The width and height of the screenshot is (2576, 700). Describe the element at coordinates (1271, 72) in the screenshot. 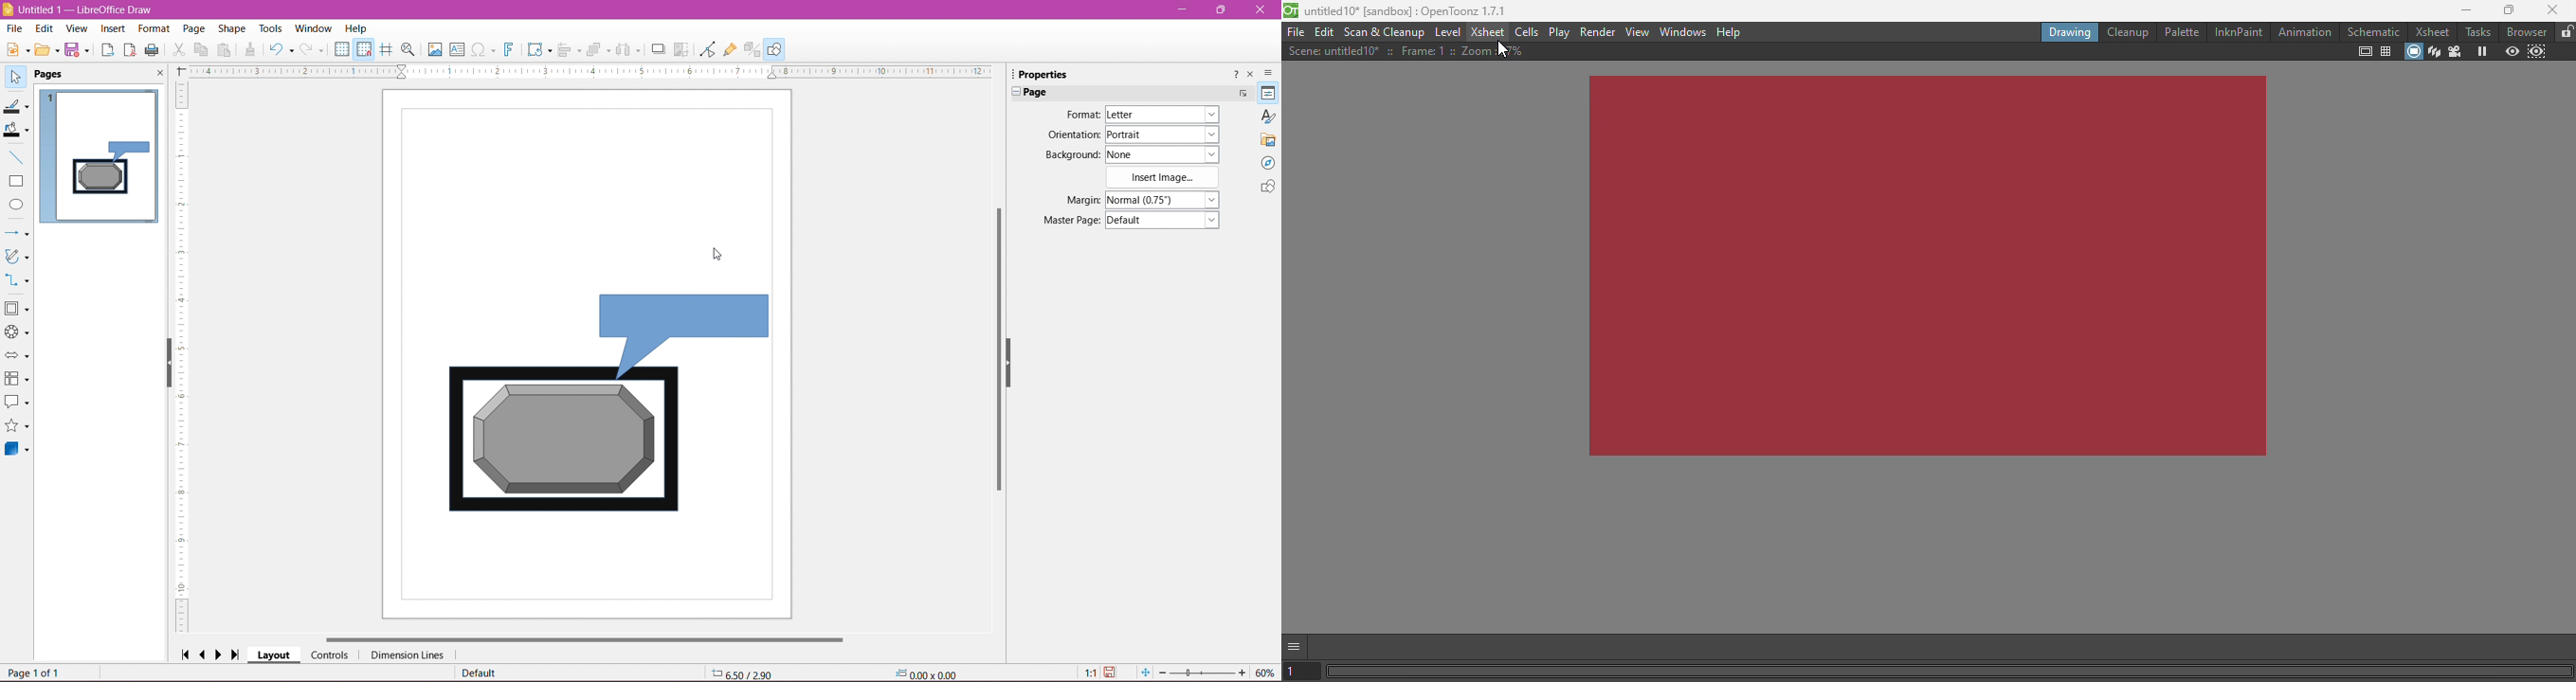

I see `Sidebar settings` at that location.